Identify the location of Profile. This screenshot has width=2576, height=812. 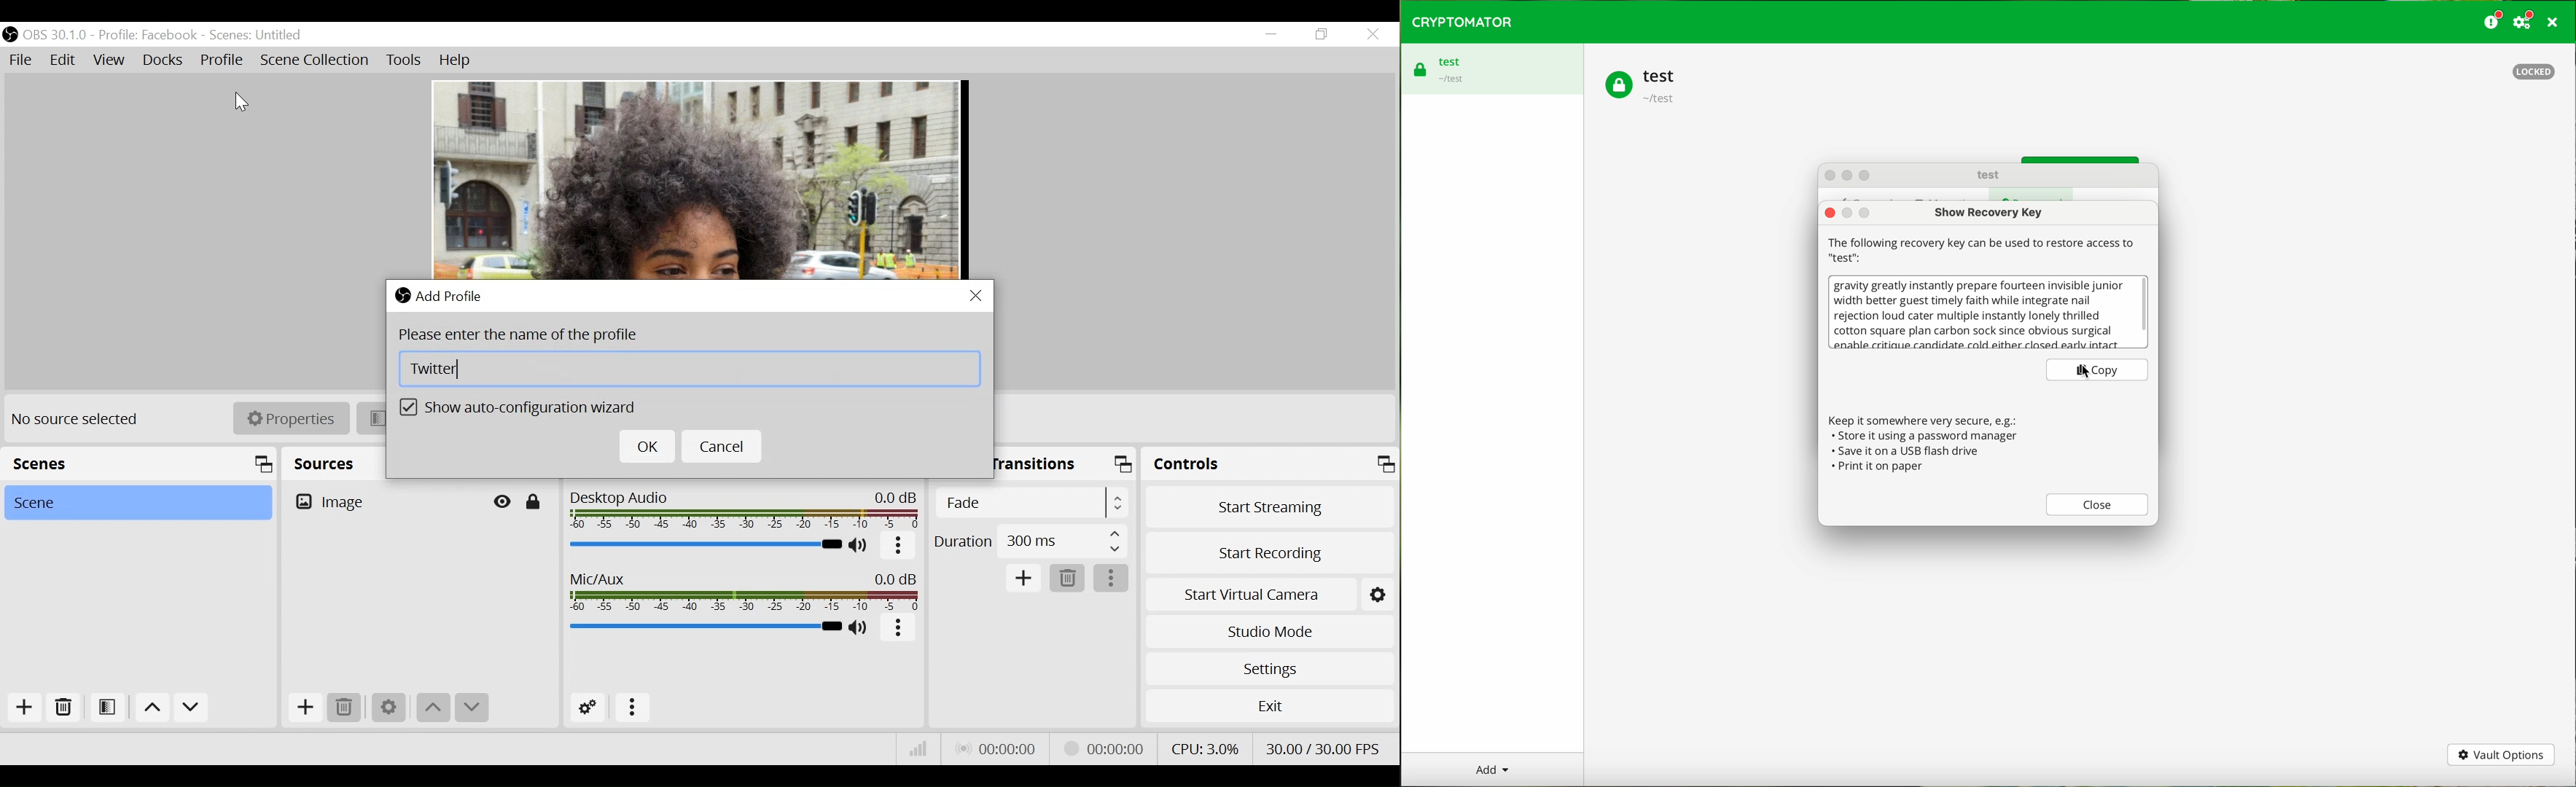
(222, 59).